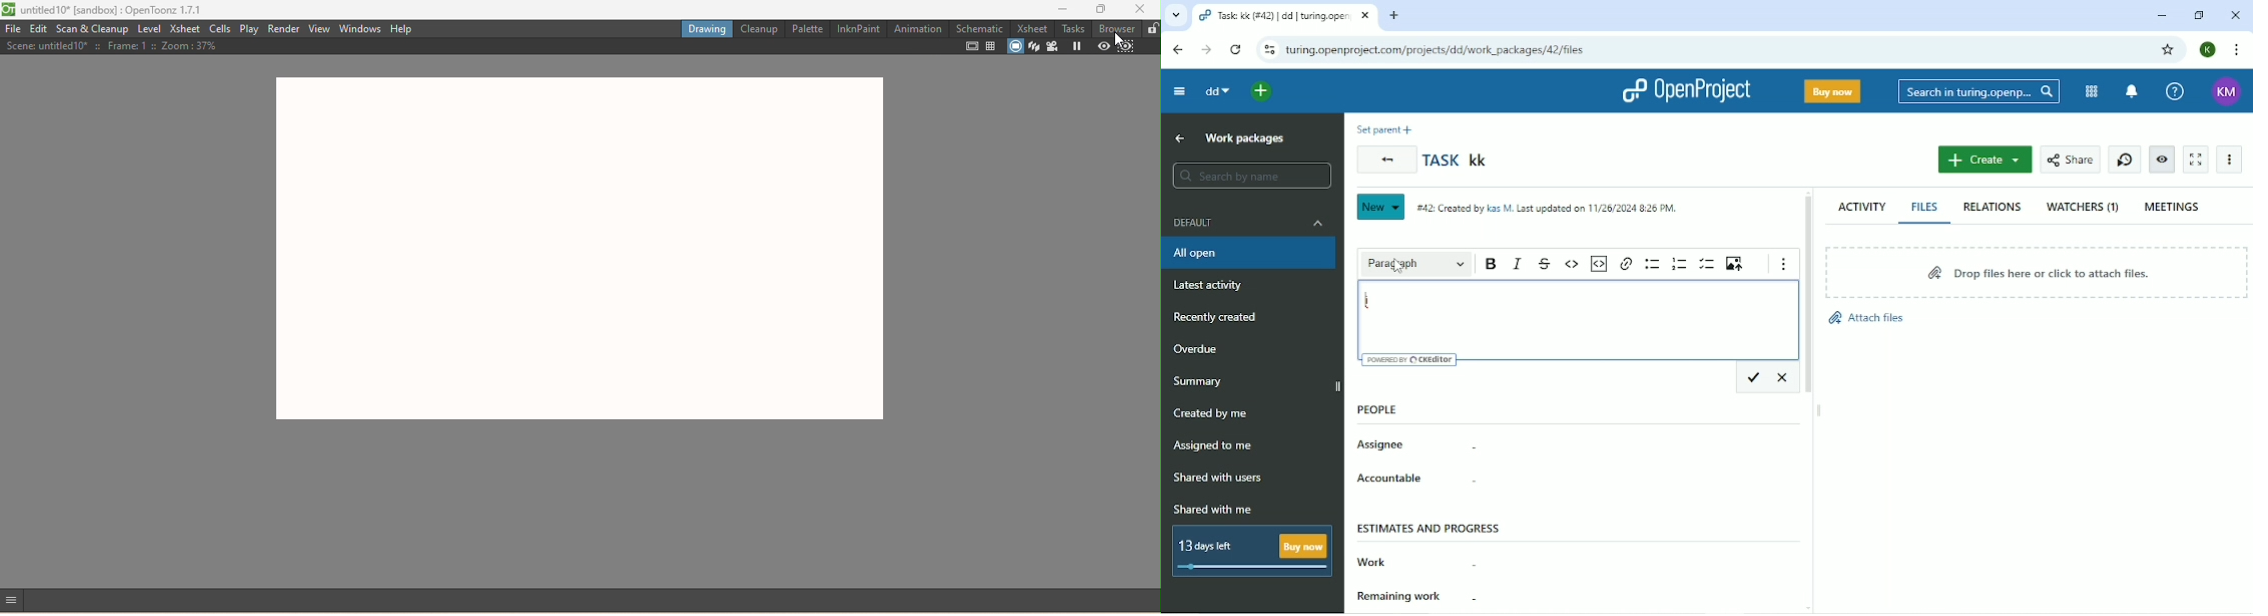  I want to click on Remaining work, so click(1421, 599).